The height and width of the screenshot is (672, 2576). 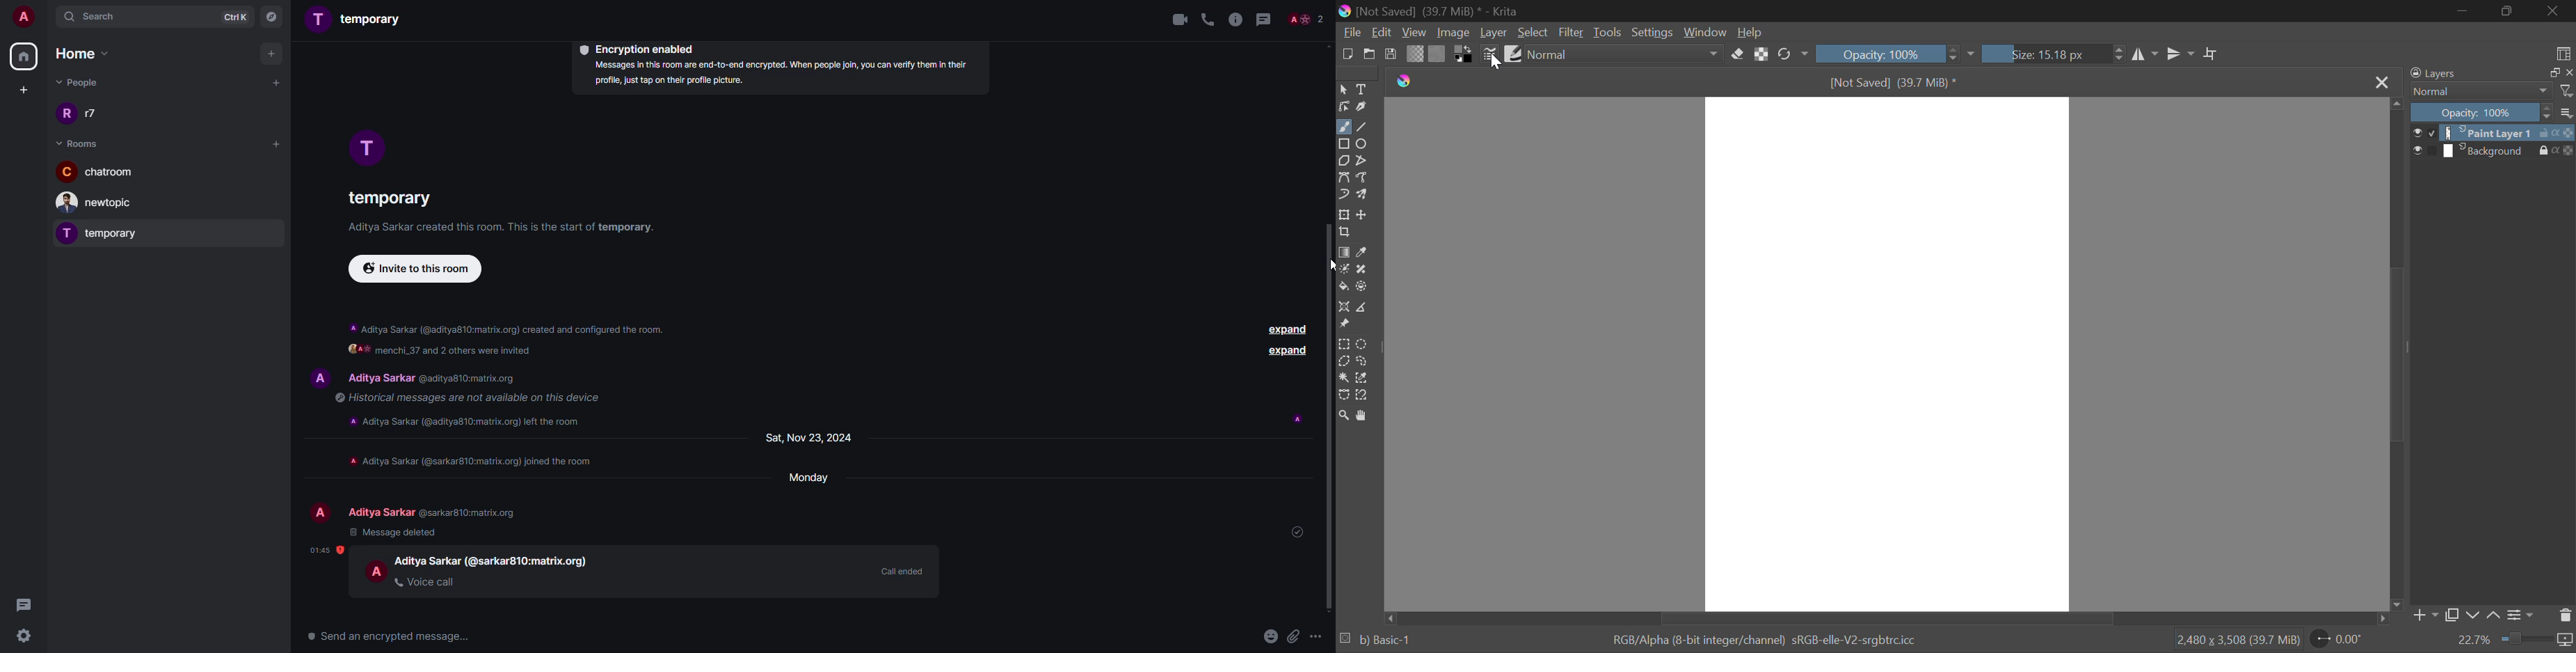 I want to click on Opacity 100%, so click(x=1896, y=54).